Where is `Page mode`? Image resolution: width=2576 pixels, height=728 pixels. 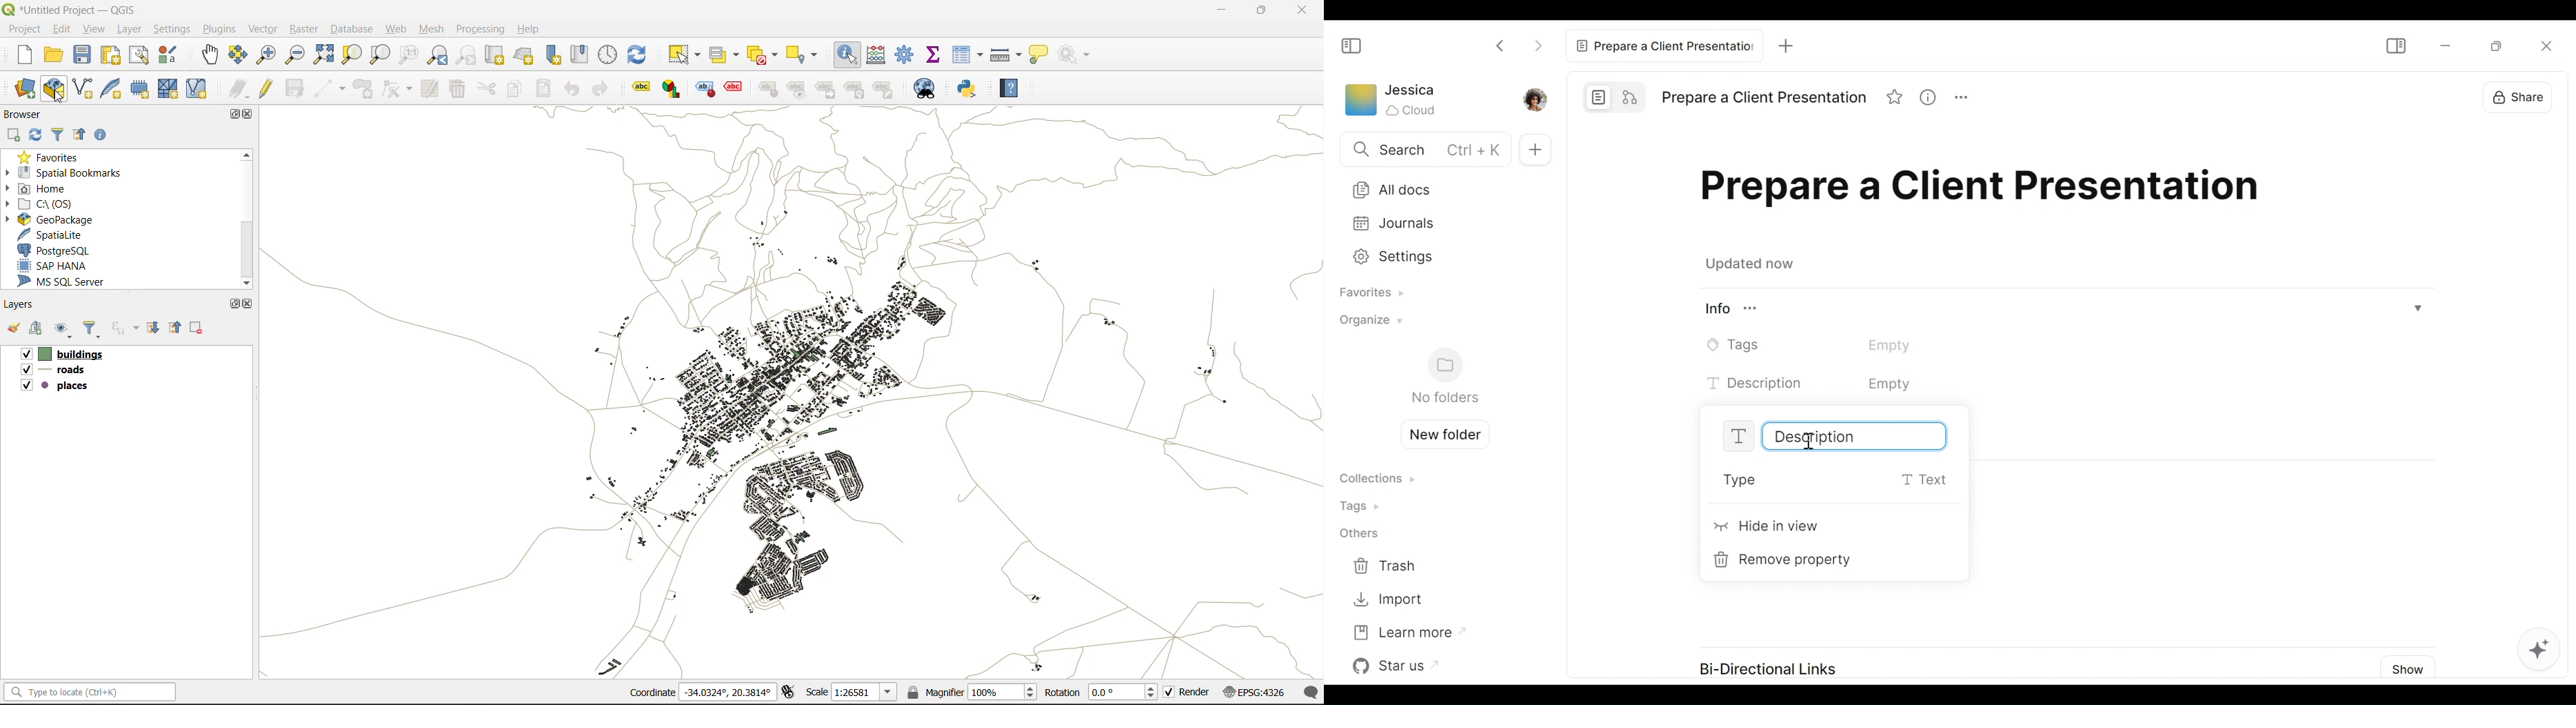 Page mode is located at coordinates (1599, 97).